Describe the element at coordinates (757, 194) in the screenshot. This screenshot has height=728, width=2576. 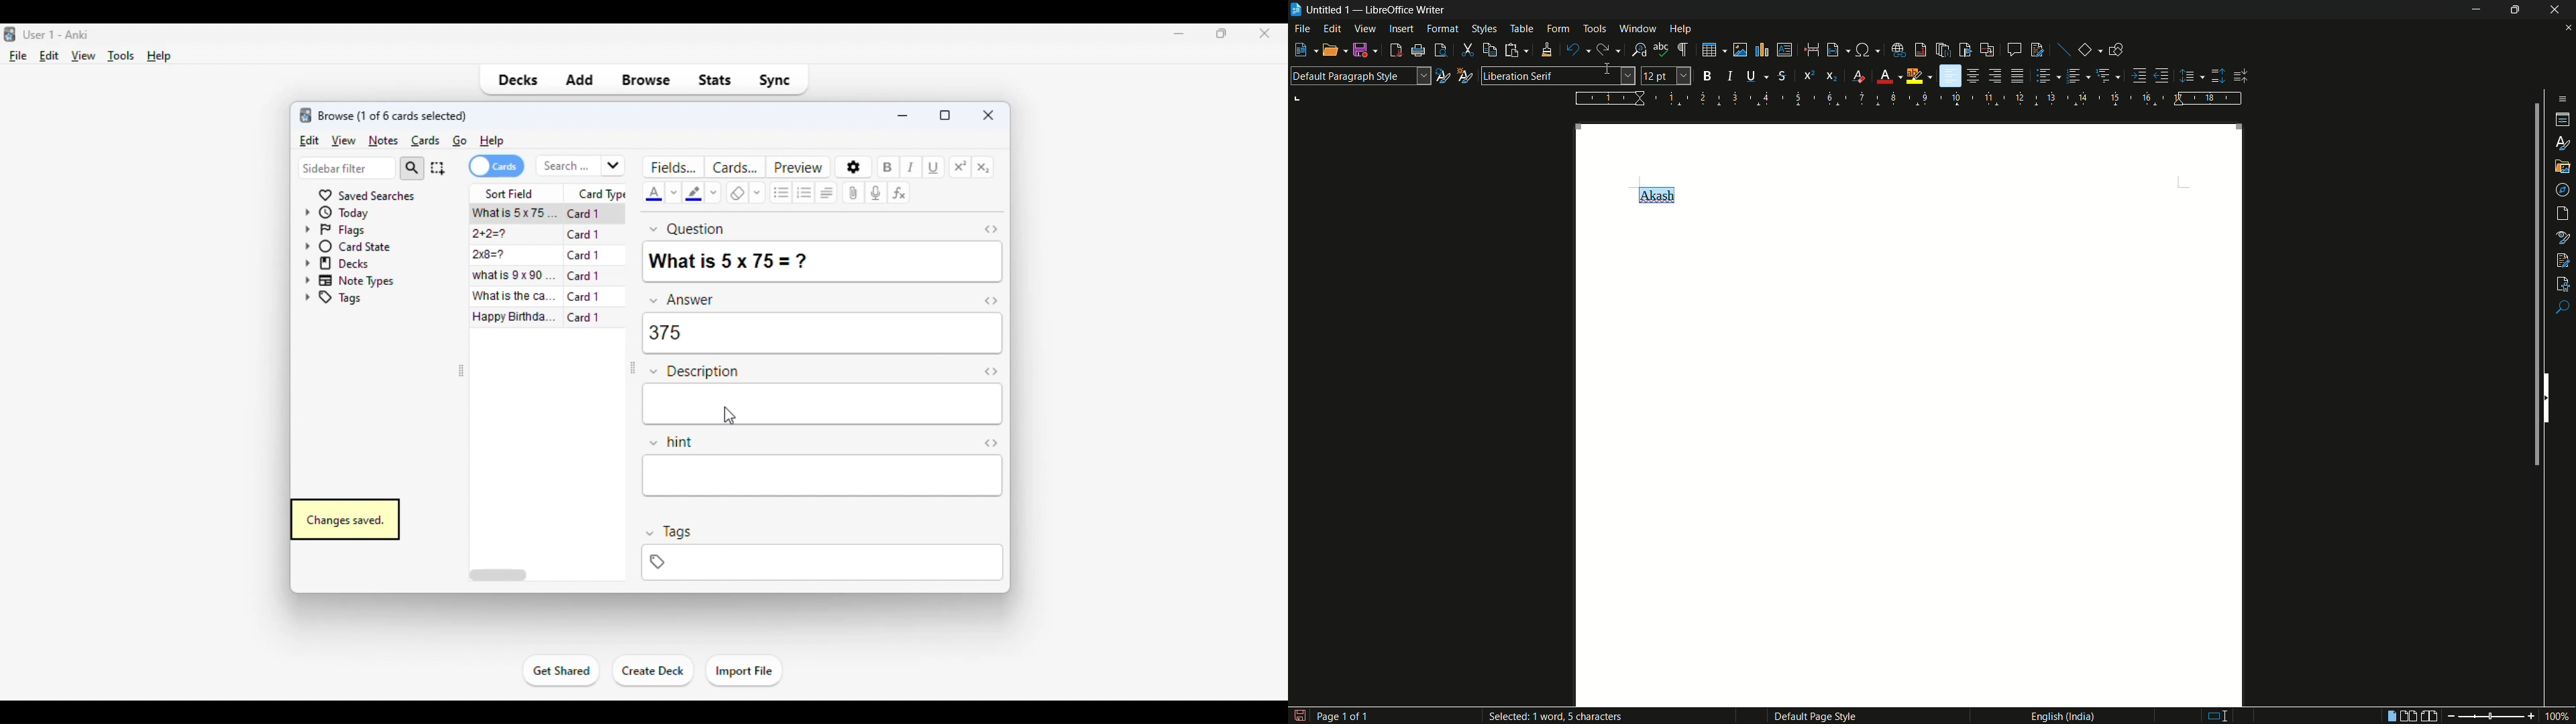
I see `selecting formatting to remove` at that location.